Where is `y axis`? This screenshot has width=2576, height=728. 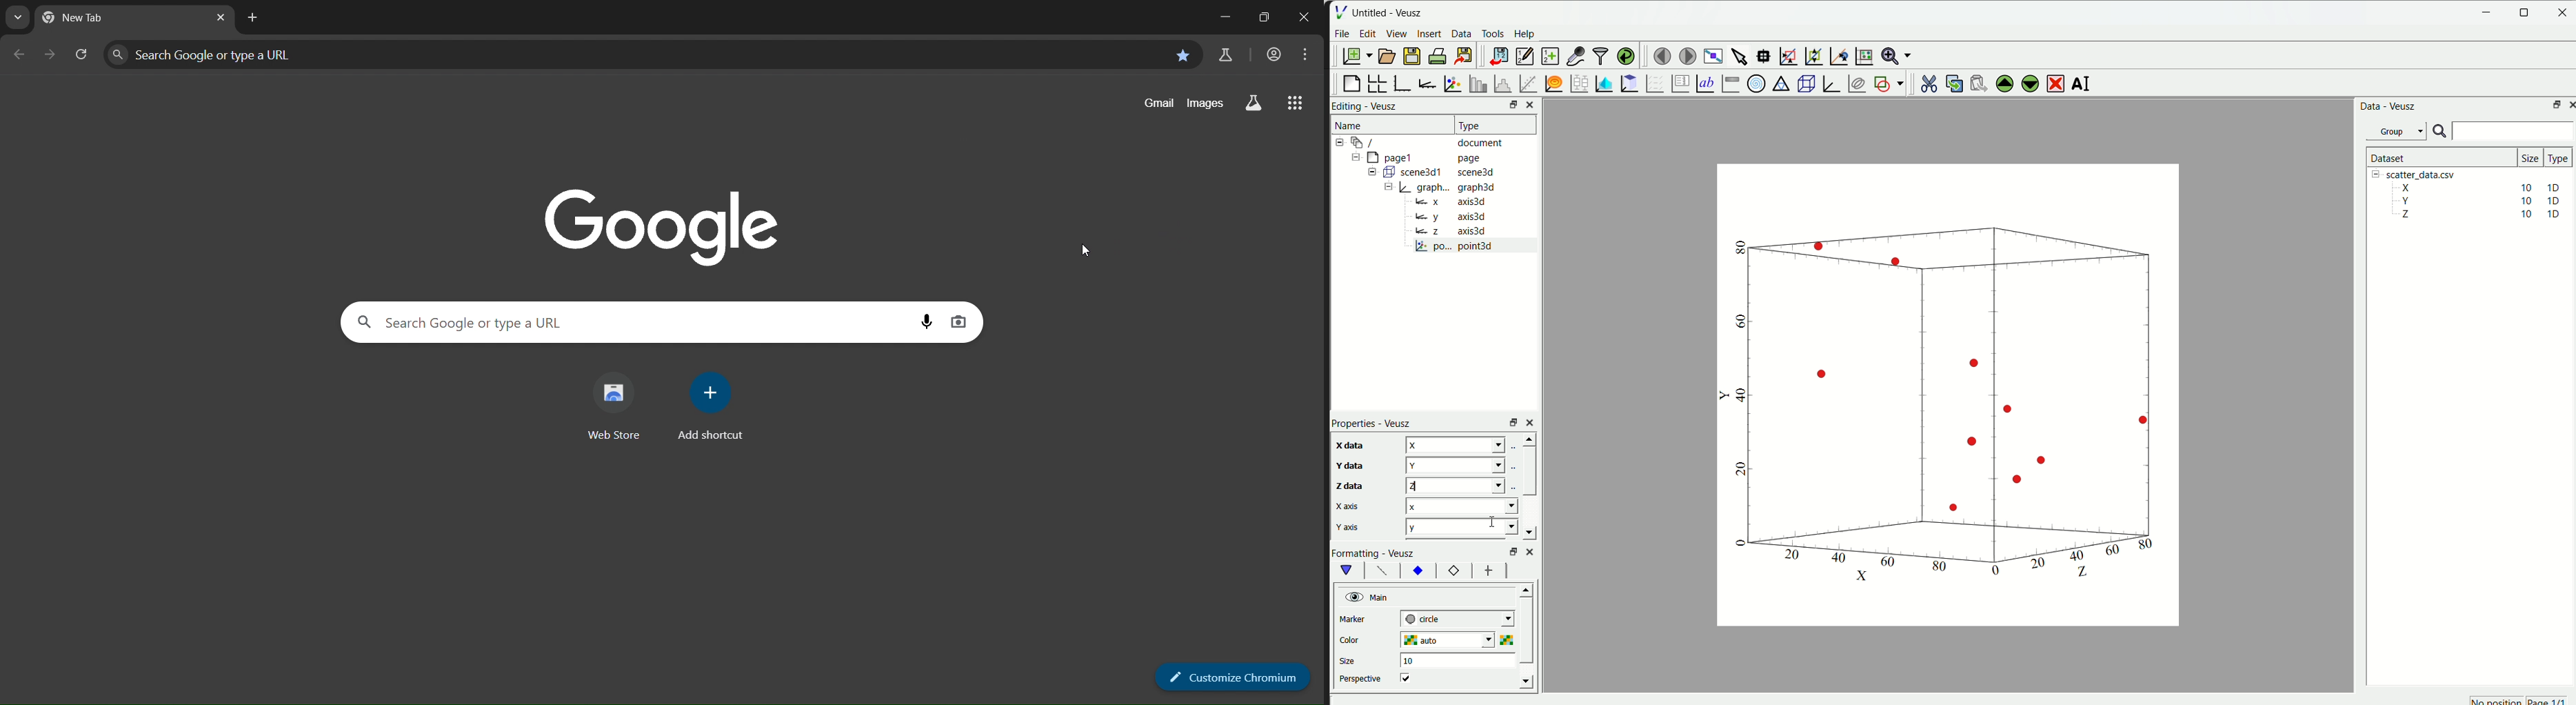 y axis is located at coordinates (1347, 524).